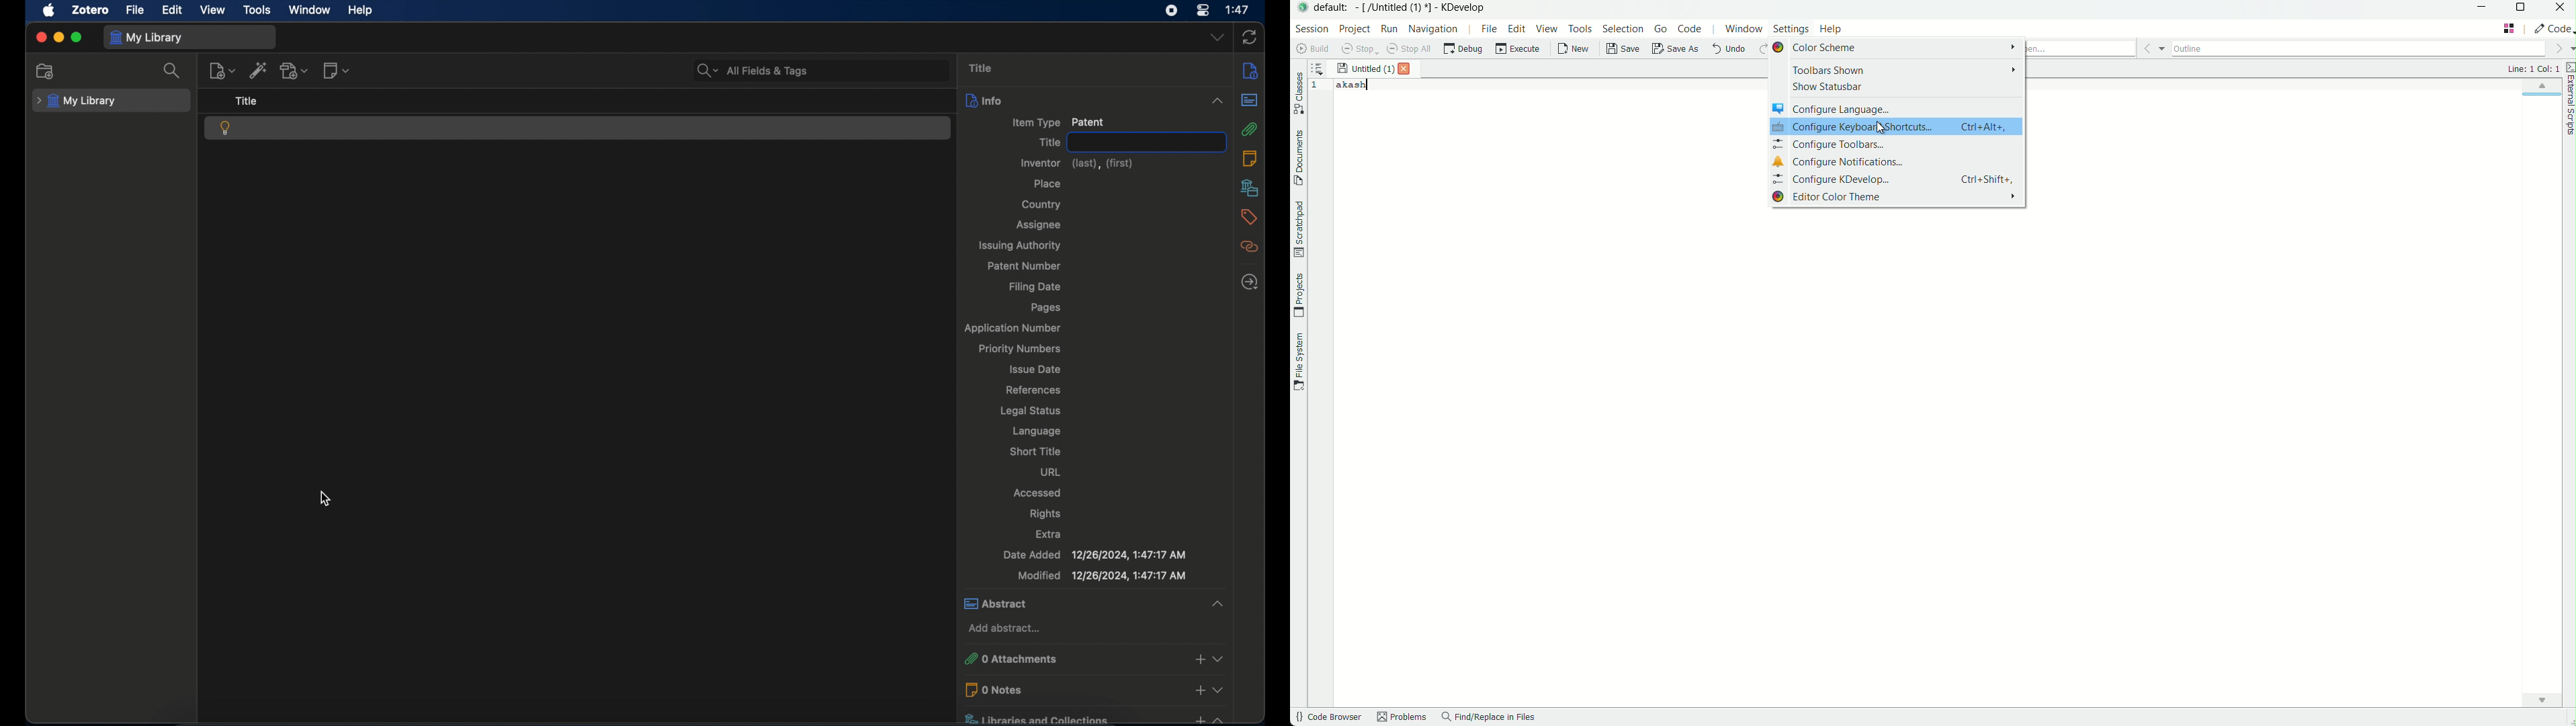 This screenshot has height=728, width=2576. I want to click on info, so click(1250, 71).